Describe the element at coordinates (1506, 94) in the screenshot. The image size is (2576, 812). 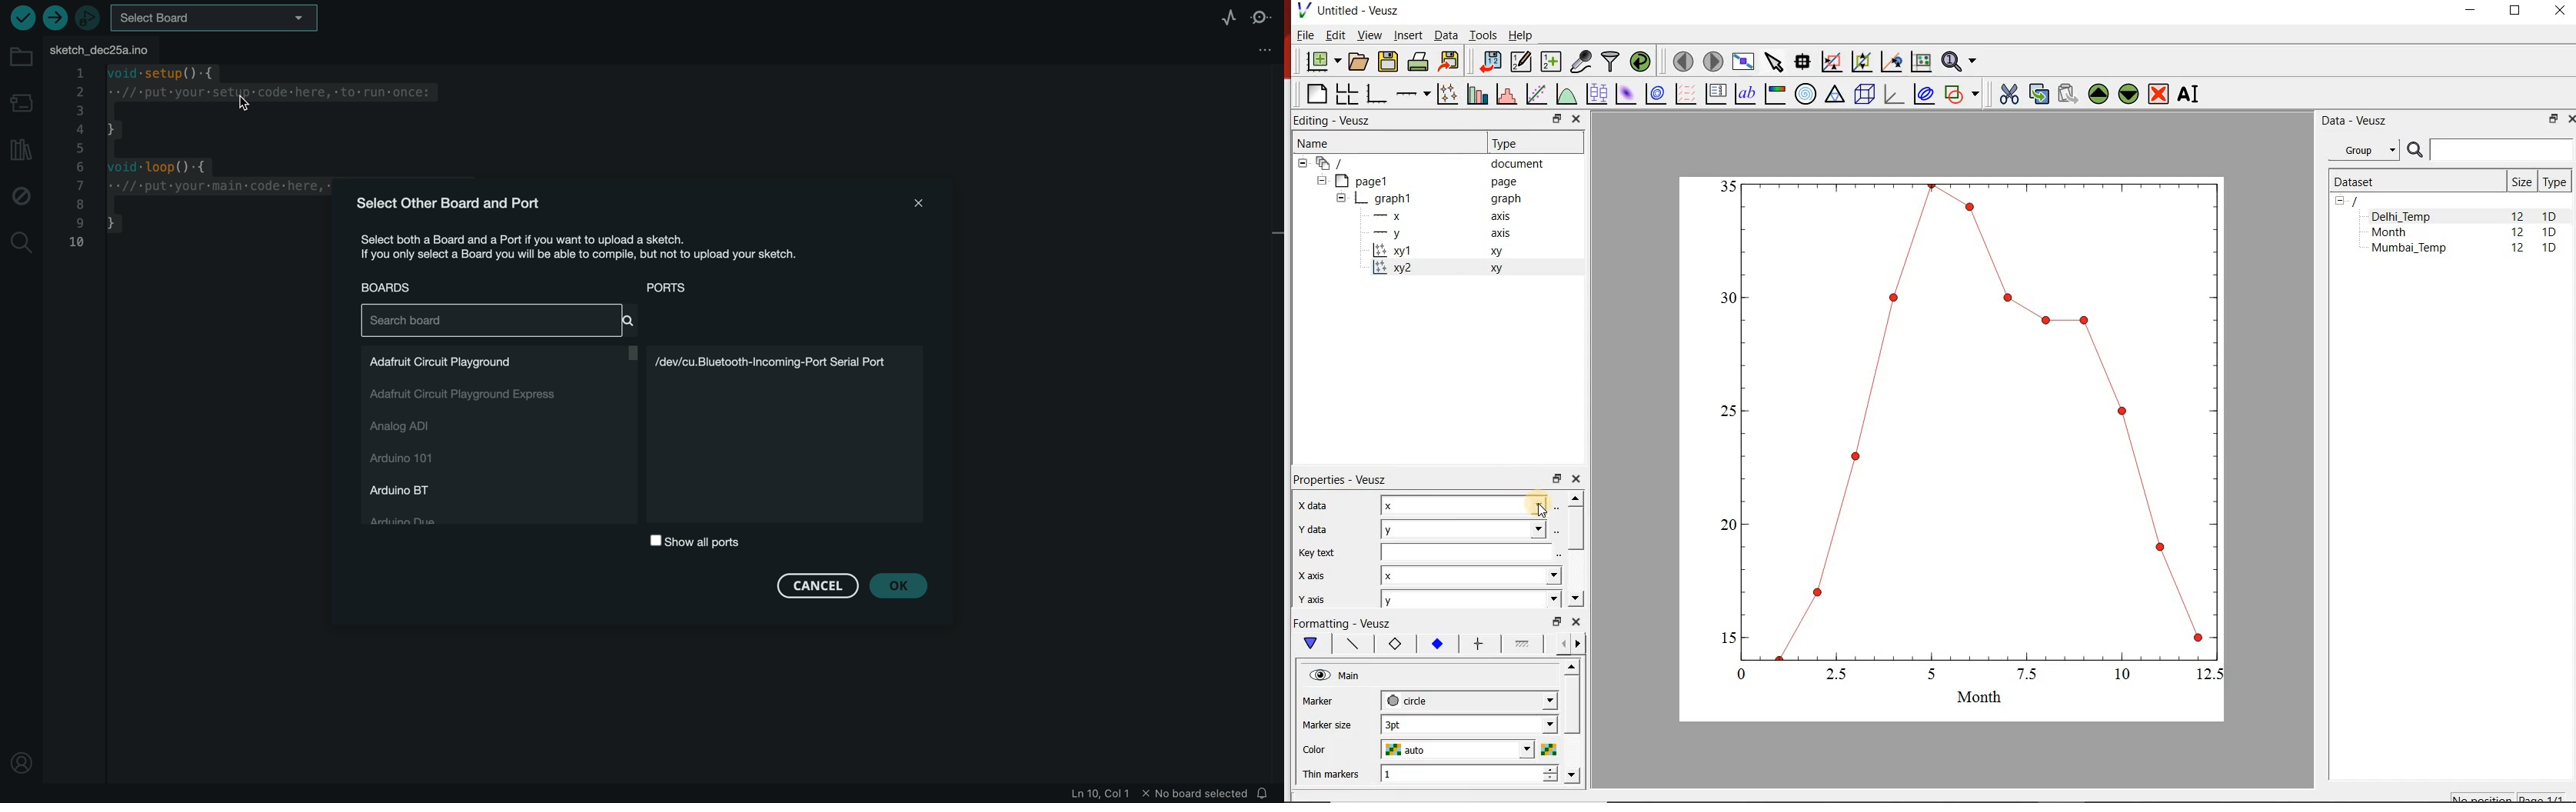
I see `histogram of a dataset` at that location.